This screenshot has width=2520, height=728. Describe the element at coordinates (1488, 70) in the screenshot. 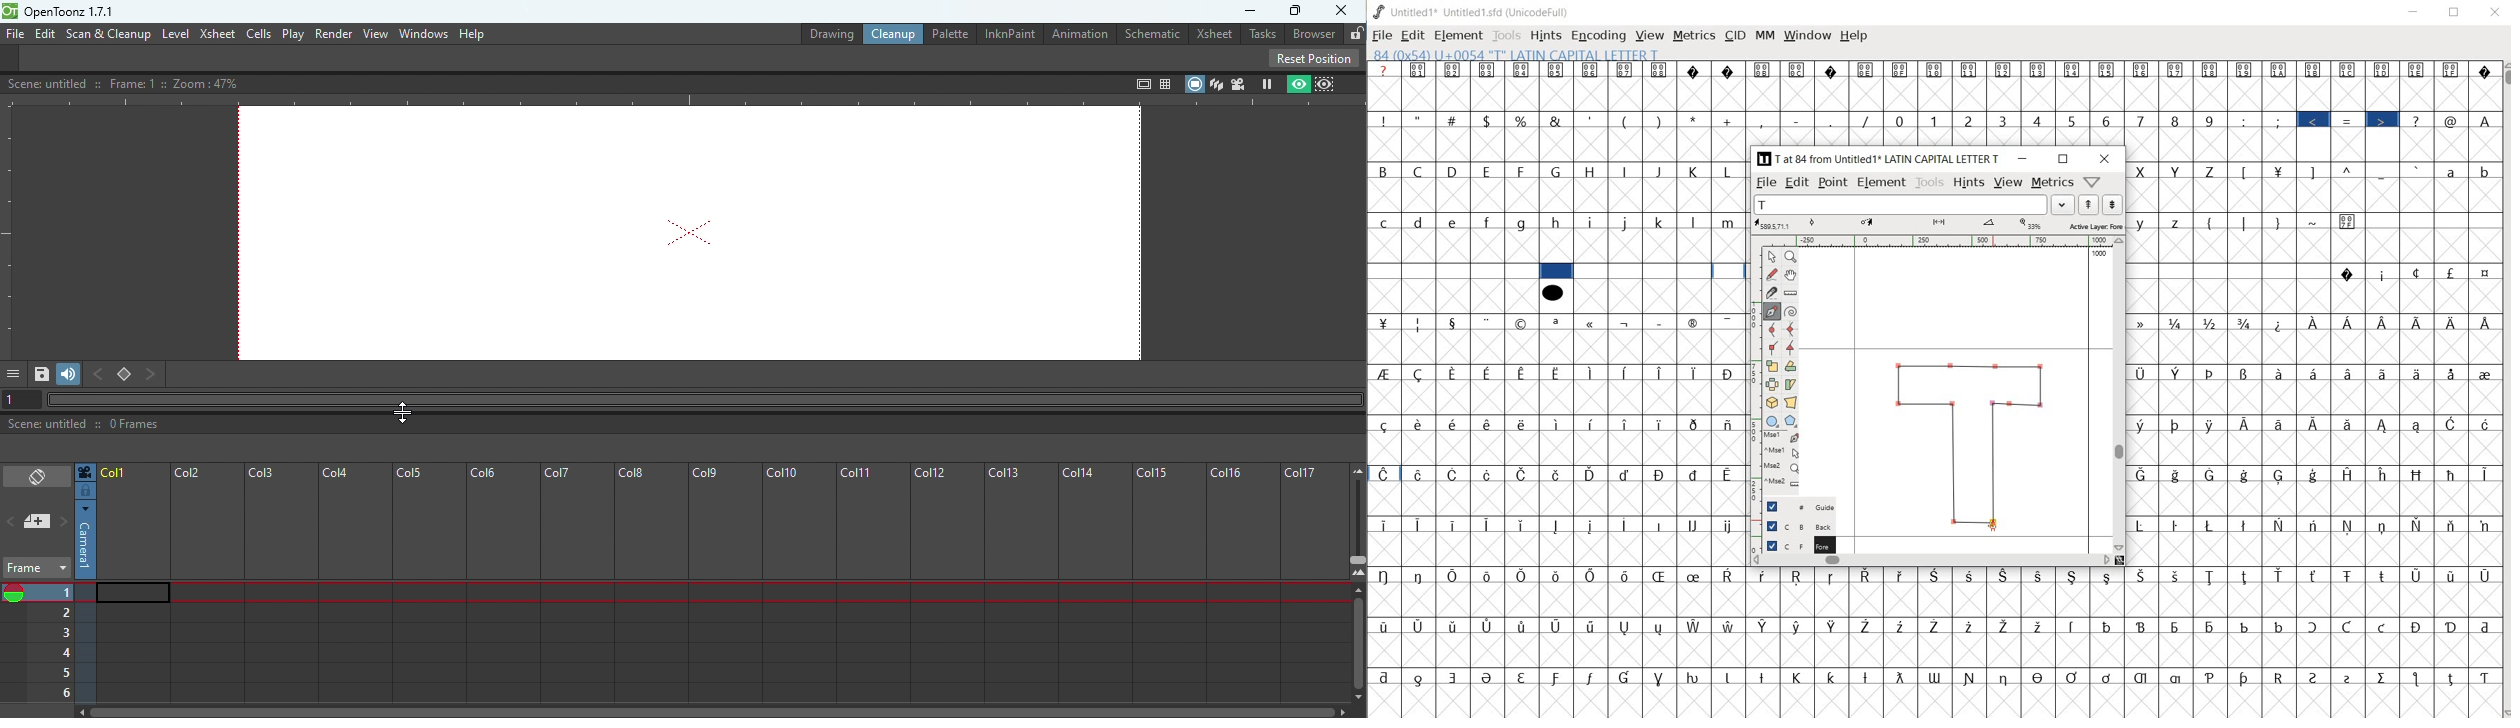

I see `Symbol` at that location.